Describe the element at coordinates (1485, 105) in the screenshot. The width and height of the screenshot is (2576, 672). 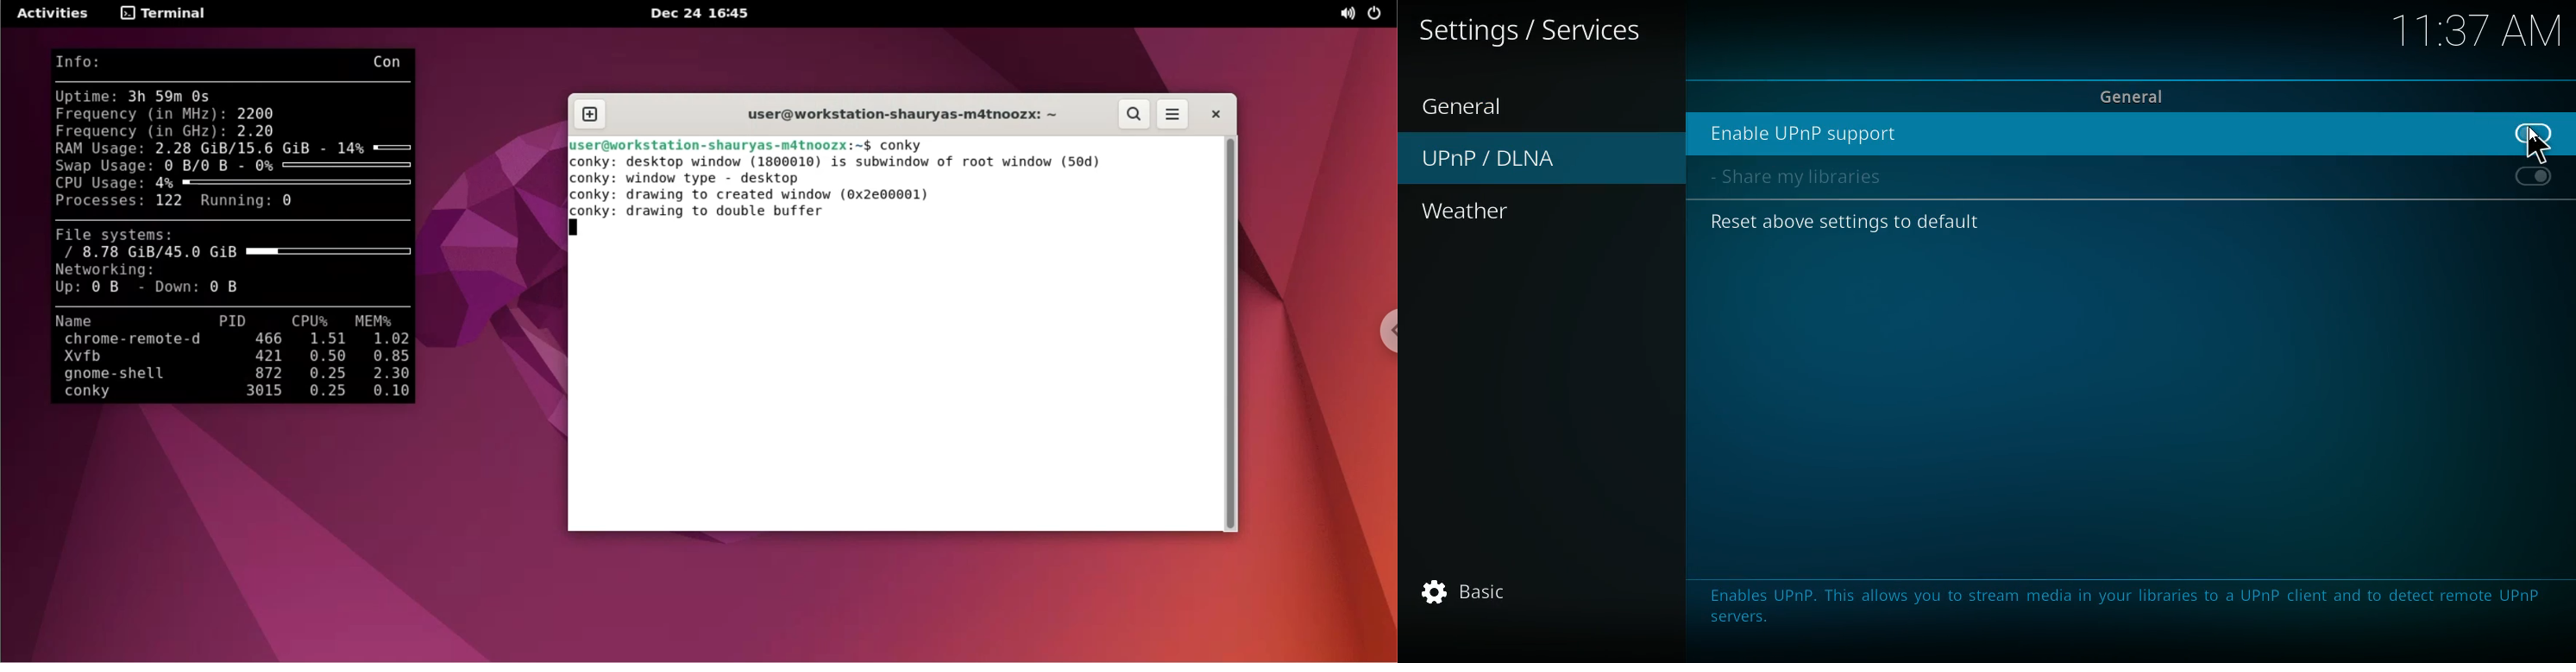
I see `general` at that location.